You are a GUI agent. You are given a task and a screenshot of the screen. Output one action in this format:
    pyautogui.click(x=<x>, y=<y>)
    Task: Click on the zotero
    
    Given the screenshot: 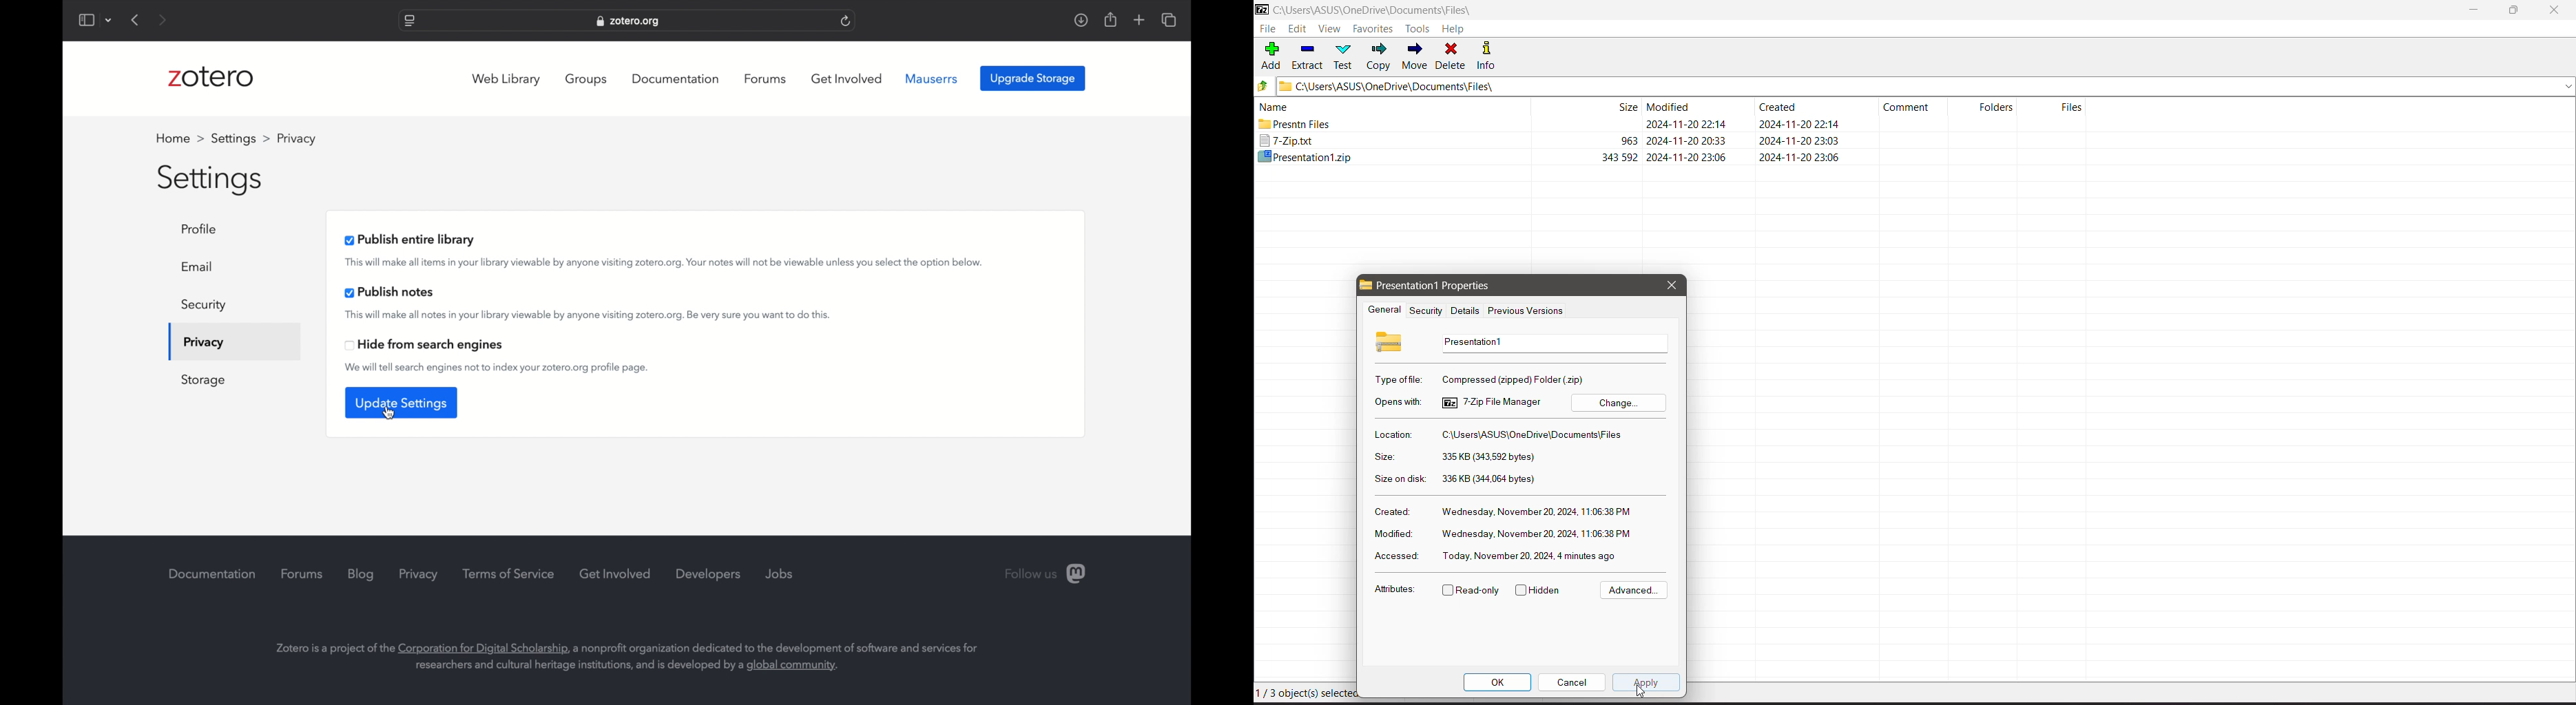 What is the action you would take?
    pyautogui.click(x=211, y=76)
    